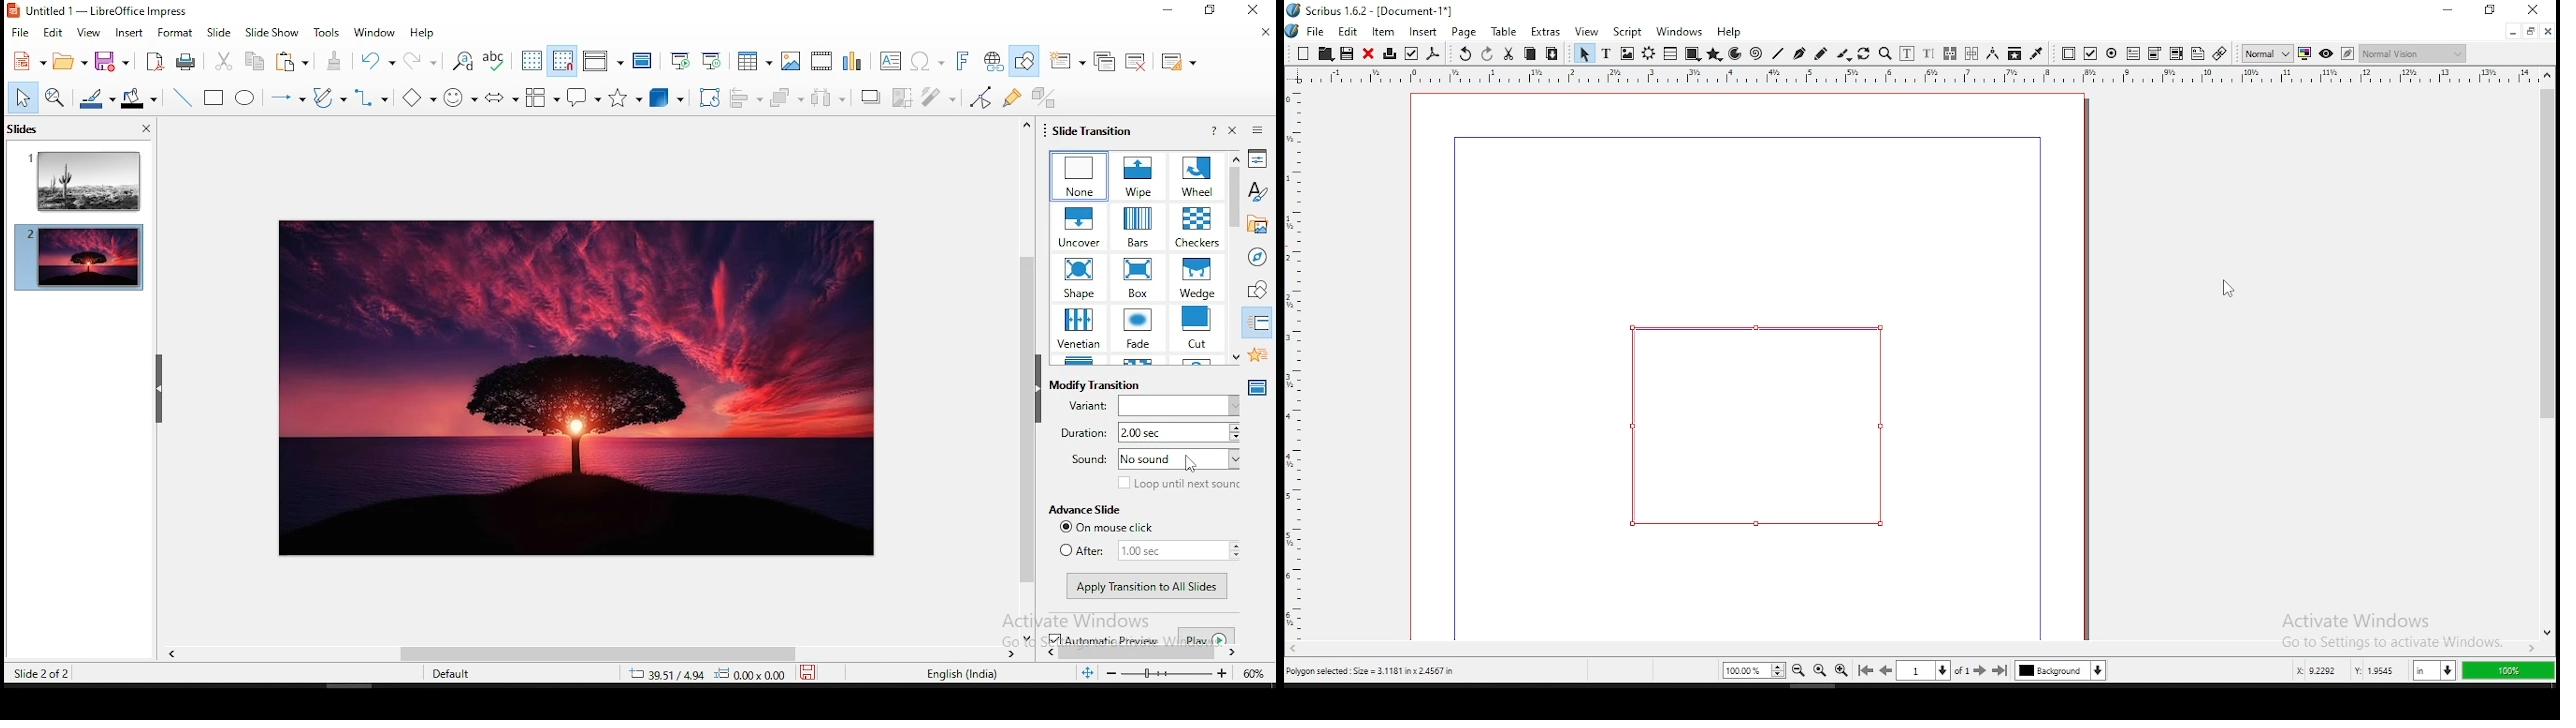 The image size is (2576, 728). I want to click on cut, so click(1509, 55).